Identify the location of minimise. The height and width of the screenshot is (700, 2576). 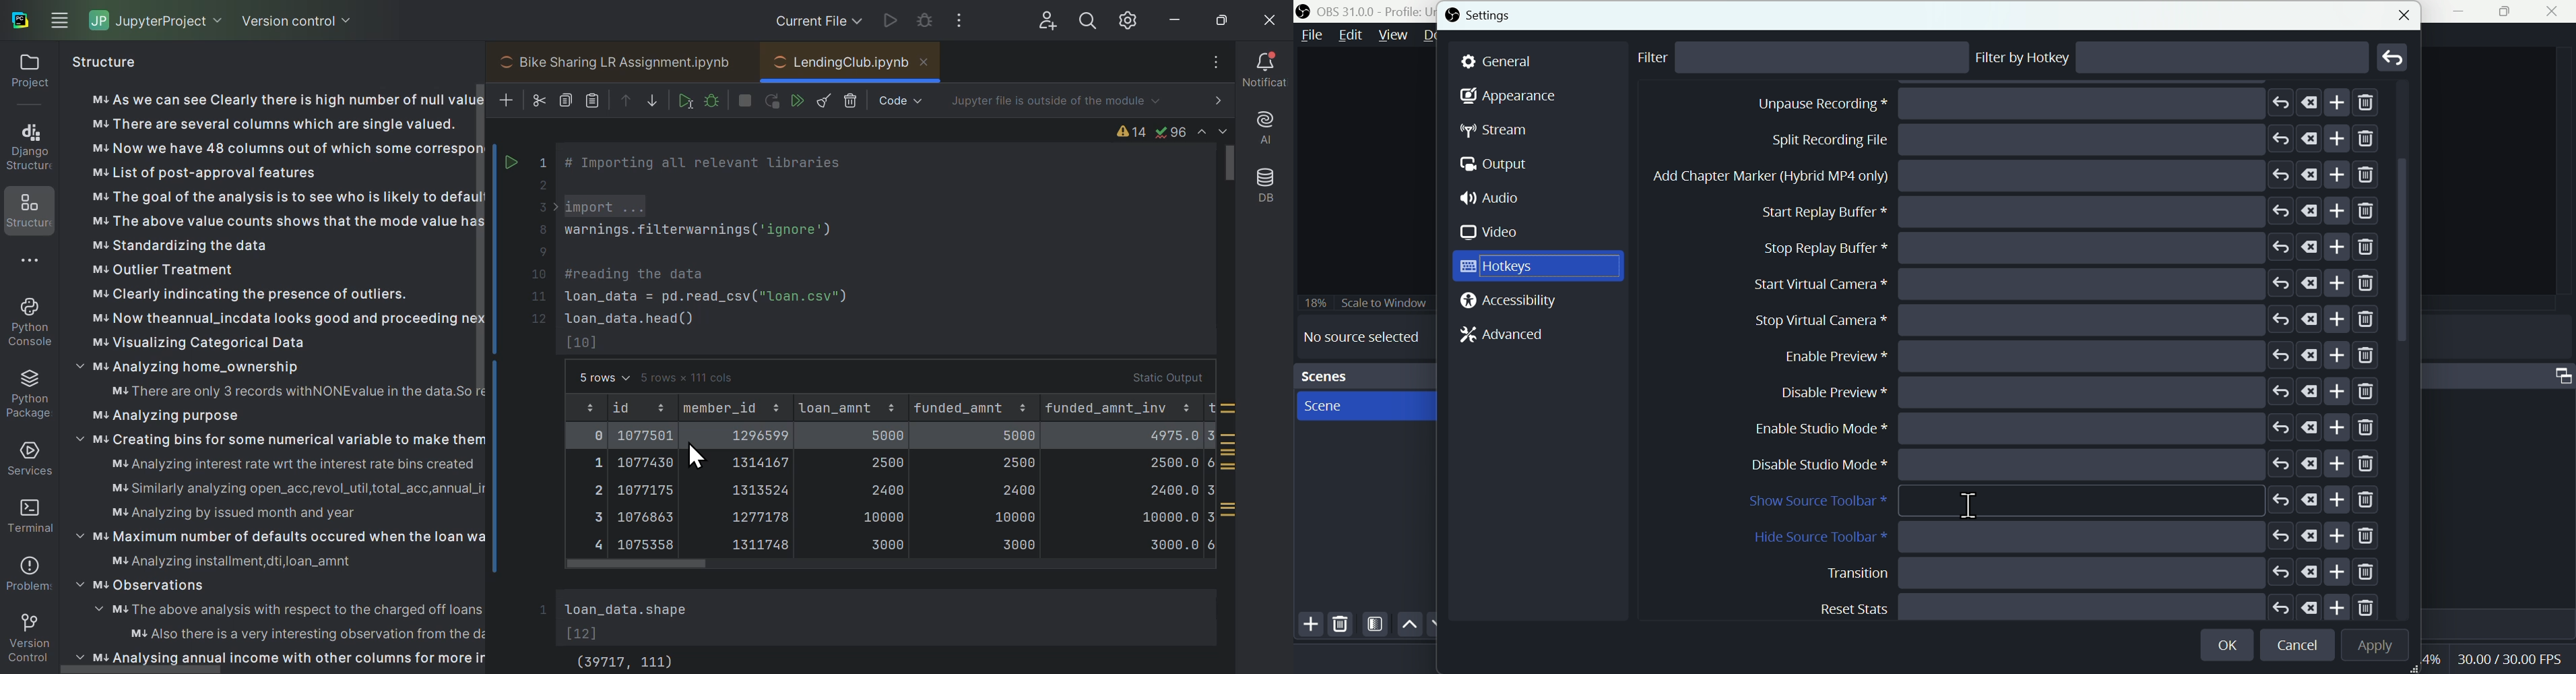
(2465, 11).